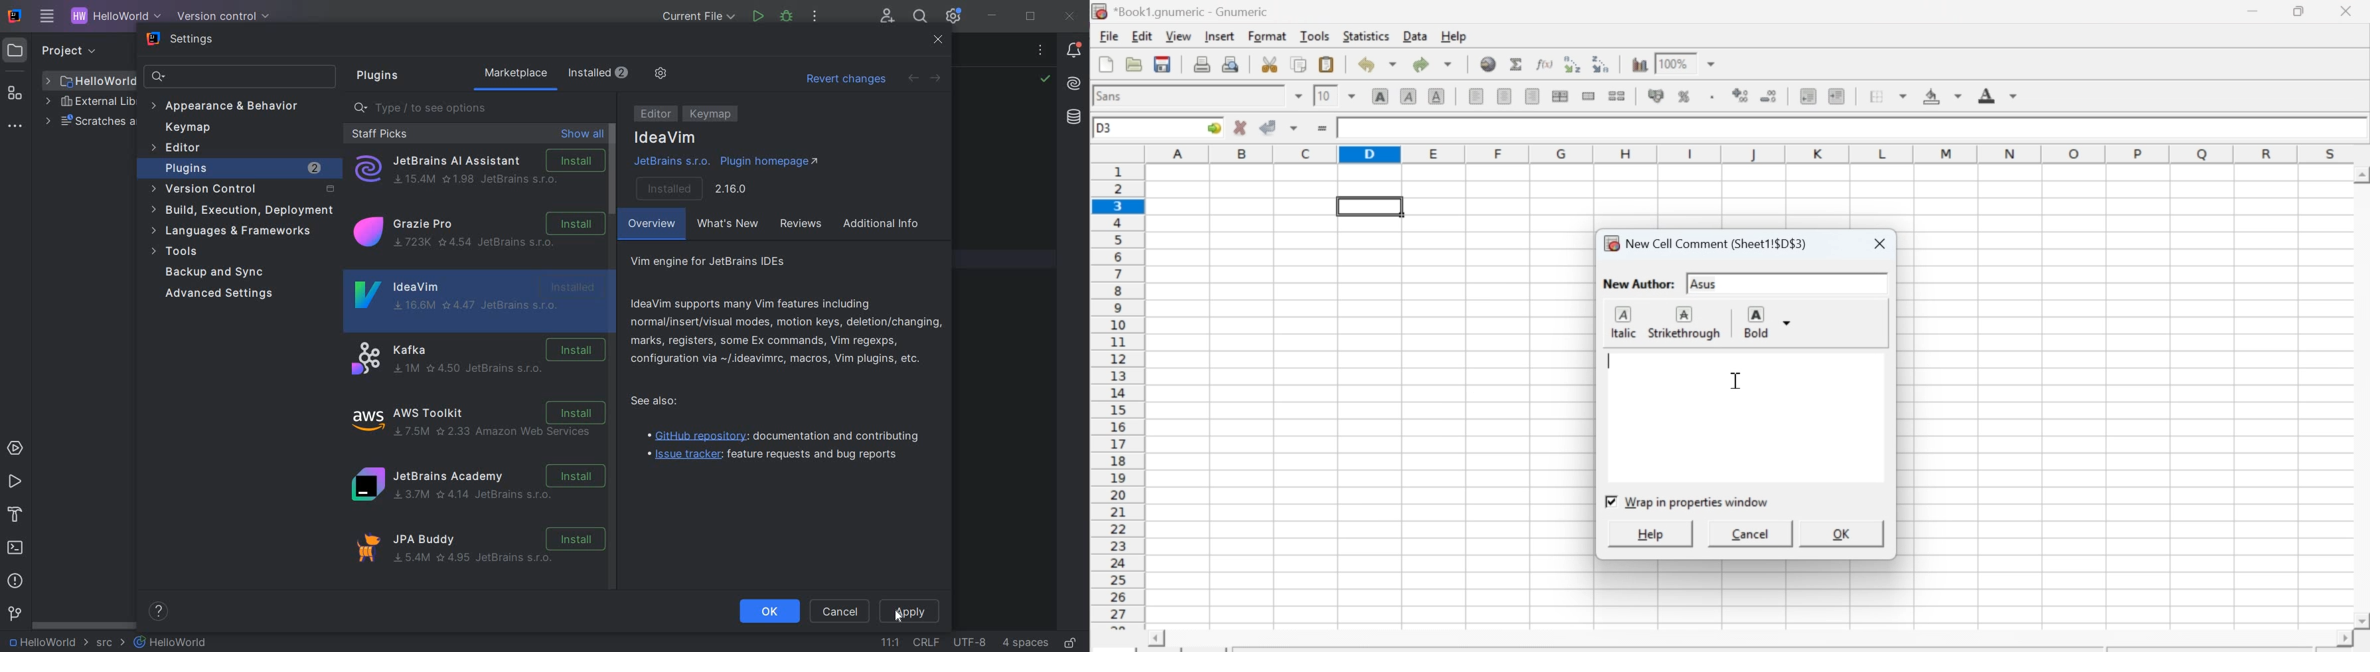  Describe the element at coordinates (220, 16) in the screenshot. I see `VERSION CONTROL` at that location.